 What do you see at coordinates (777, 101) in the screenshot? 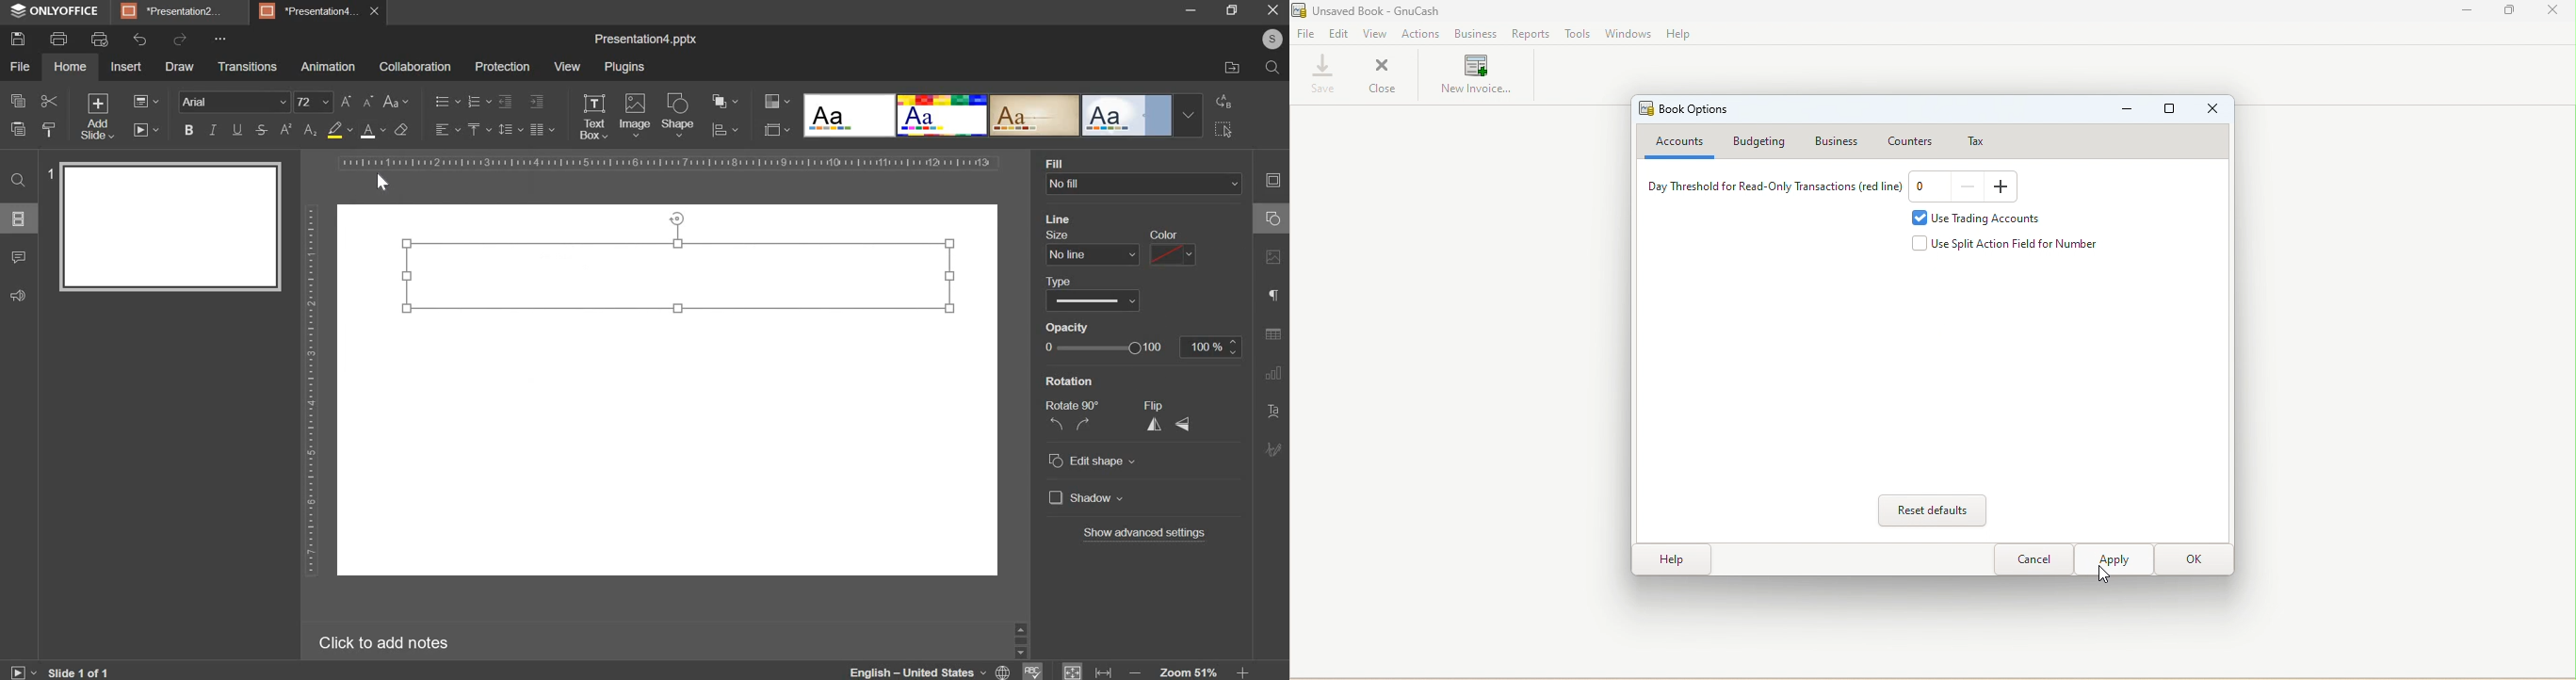
I see `change color themes` at bounding box center [777, 101].